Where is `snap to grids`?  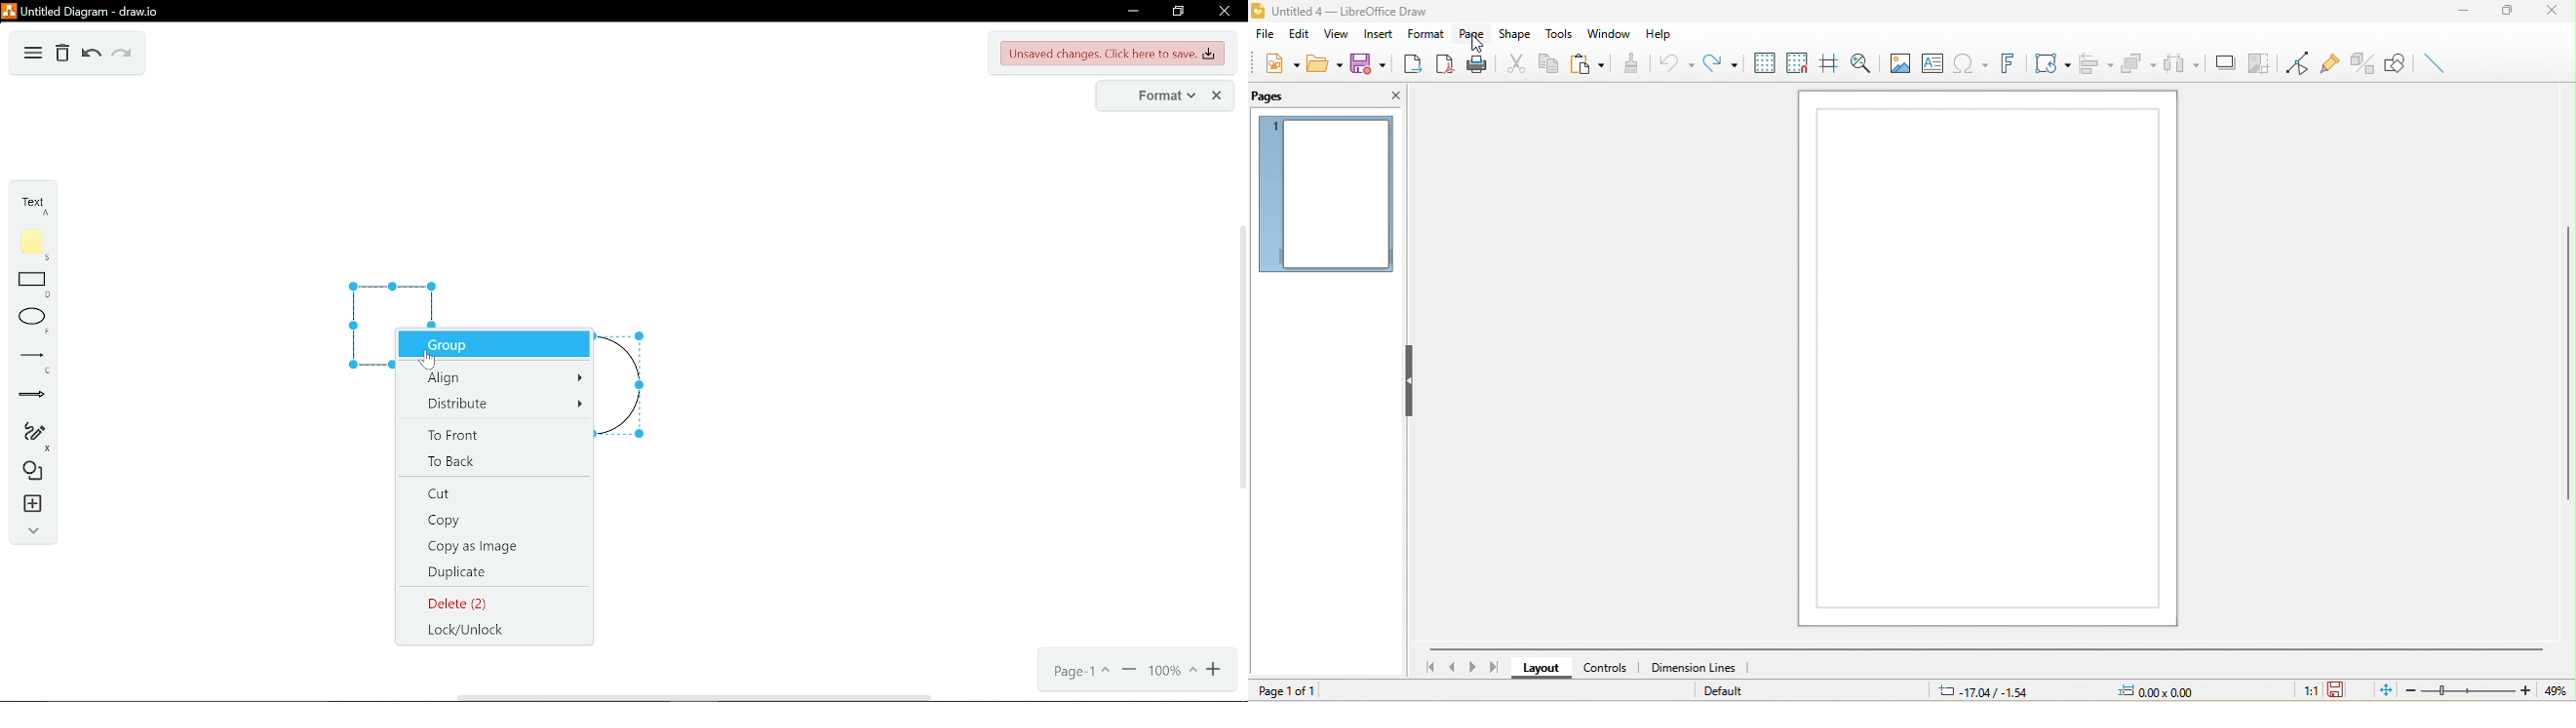 snap to grids is located at coordinates (1800, 62).